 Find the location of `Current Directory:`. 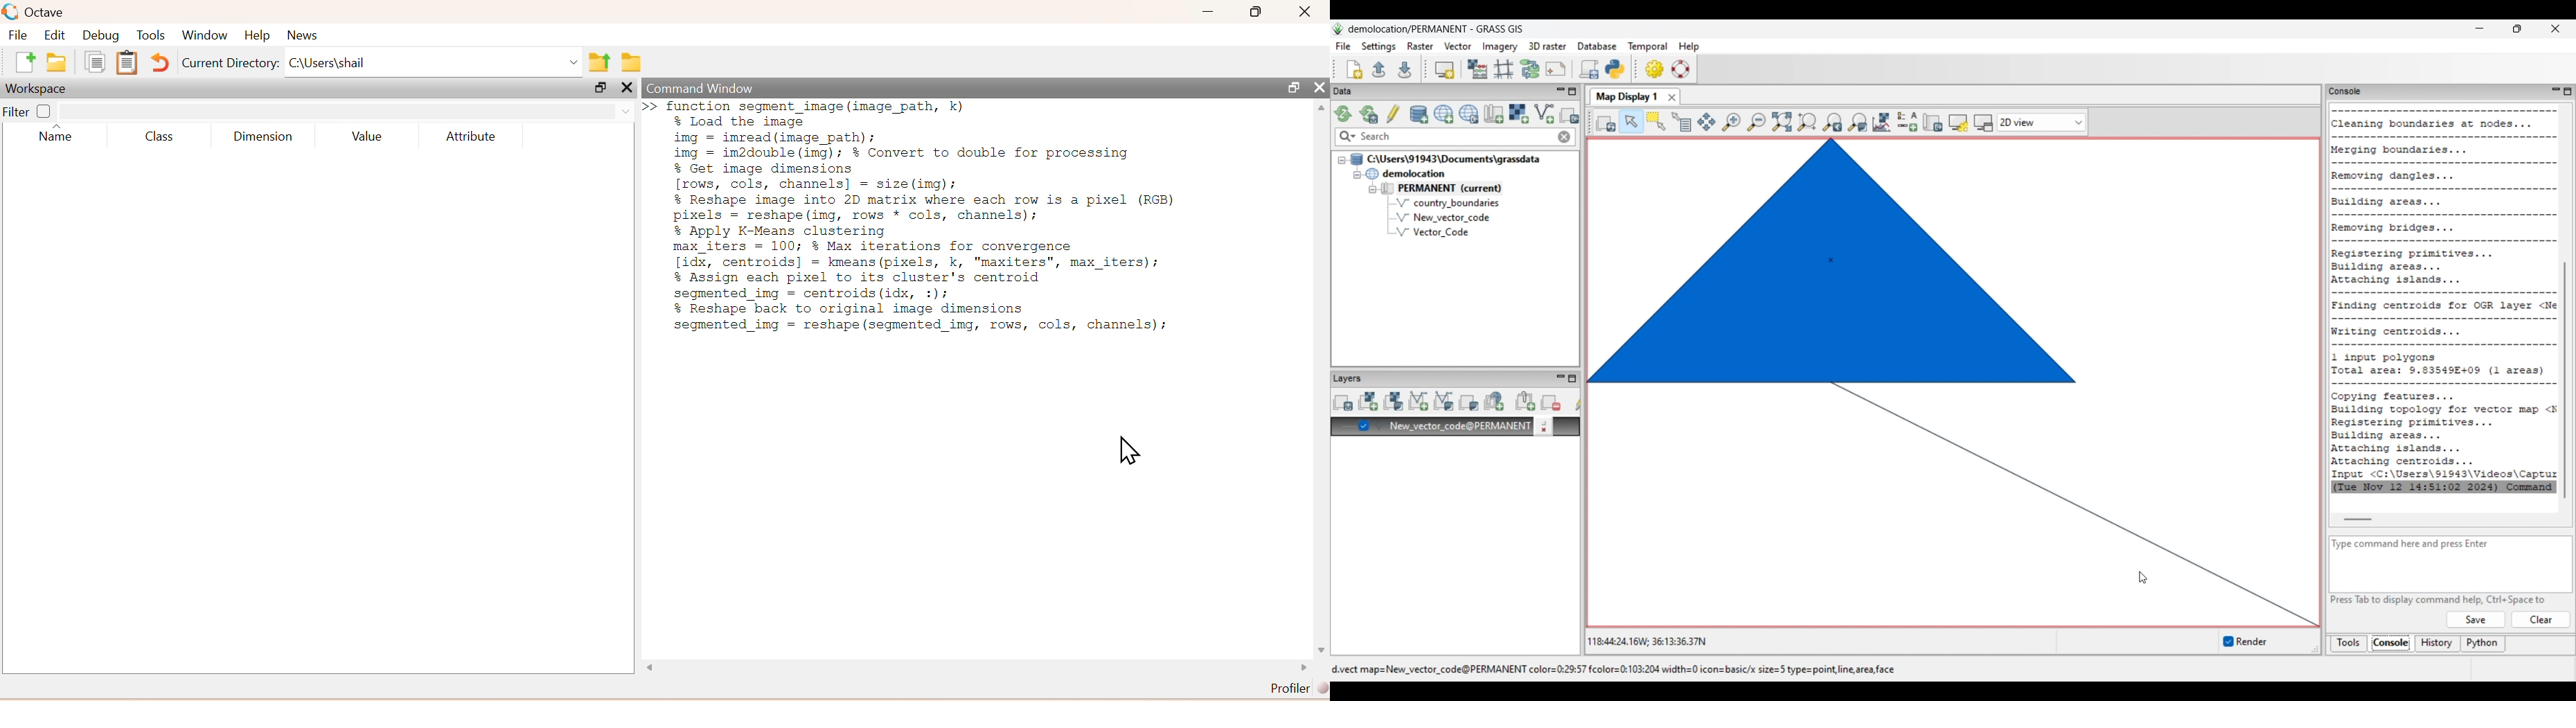

Current Directory: is located at coordinates (231, 65).